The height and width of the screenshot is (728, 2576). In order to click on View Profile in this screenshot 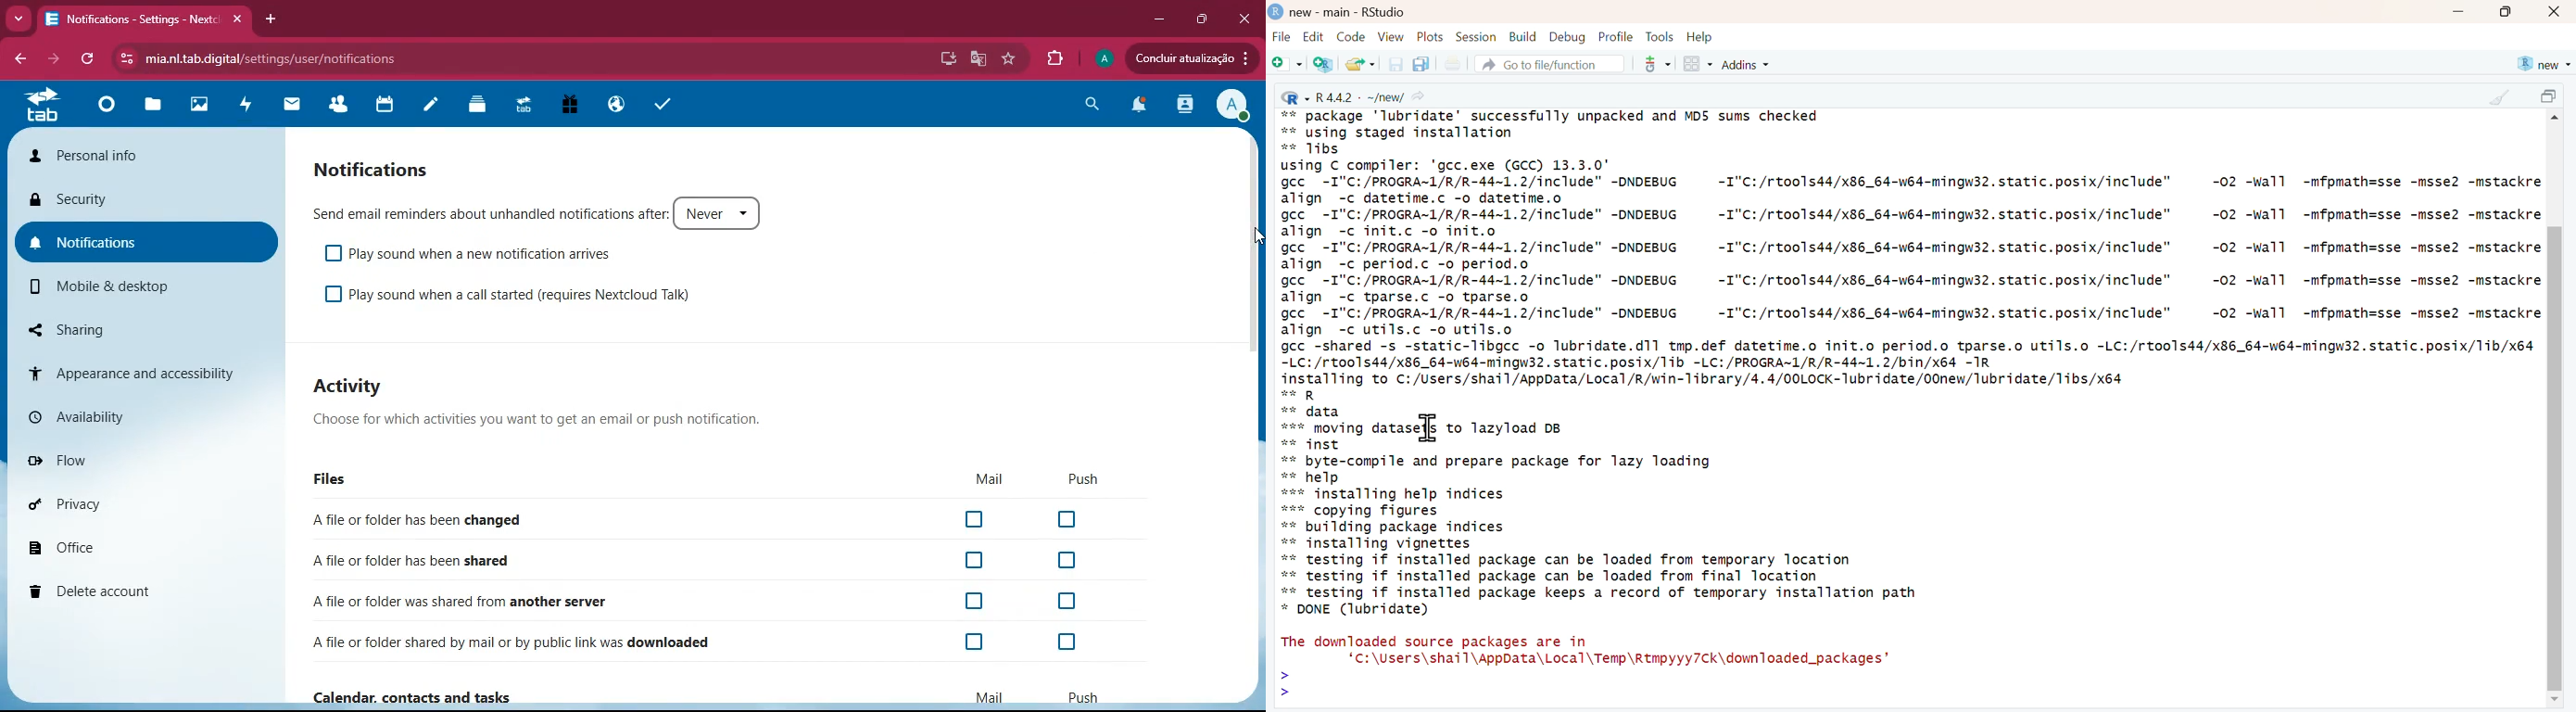, I will do `click(1233, 106)`.